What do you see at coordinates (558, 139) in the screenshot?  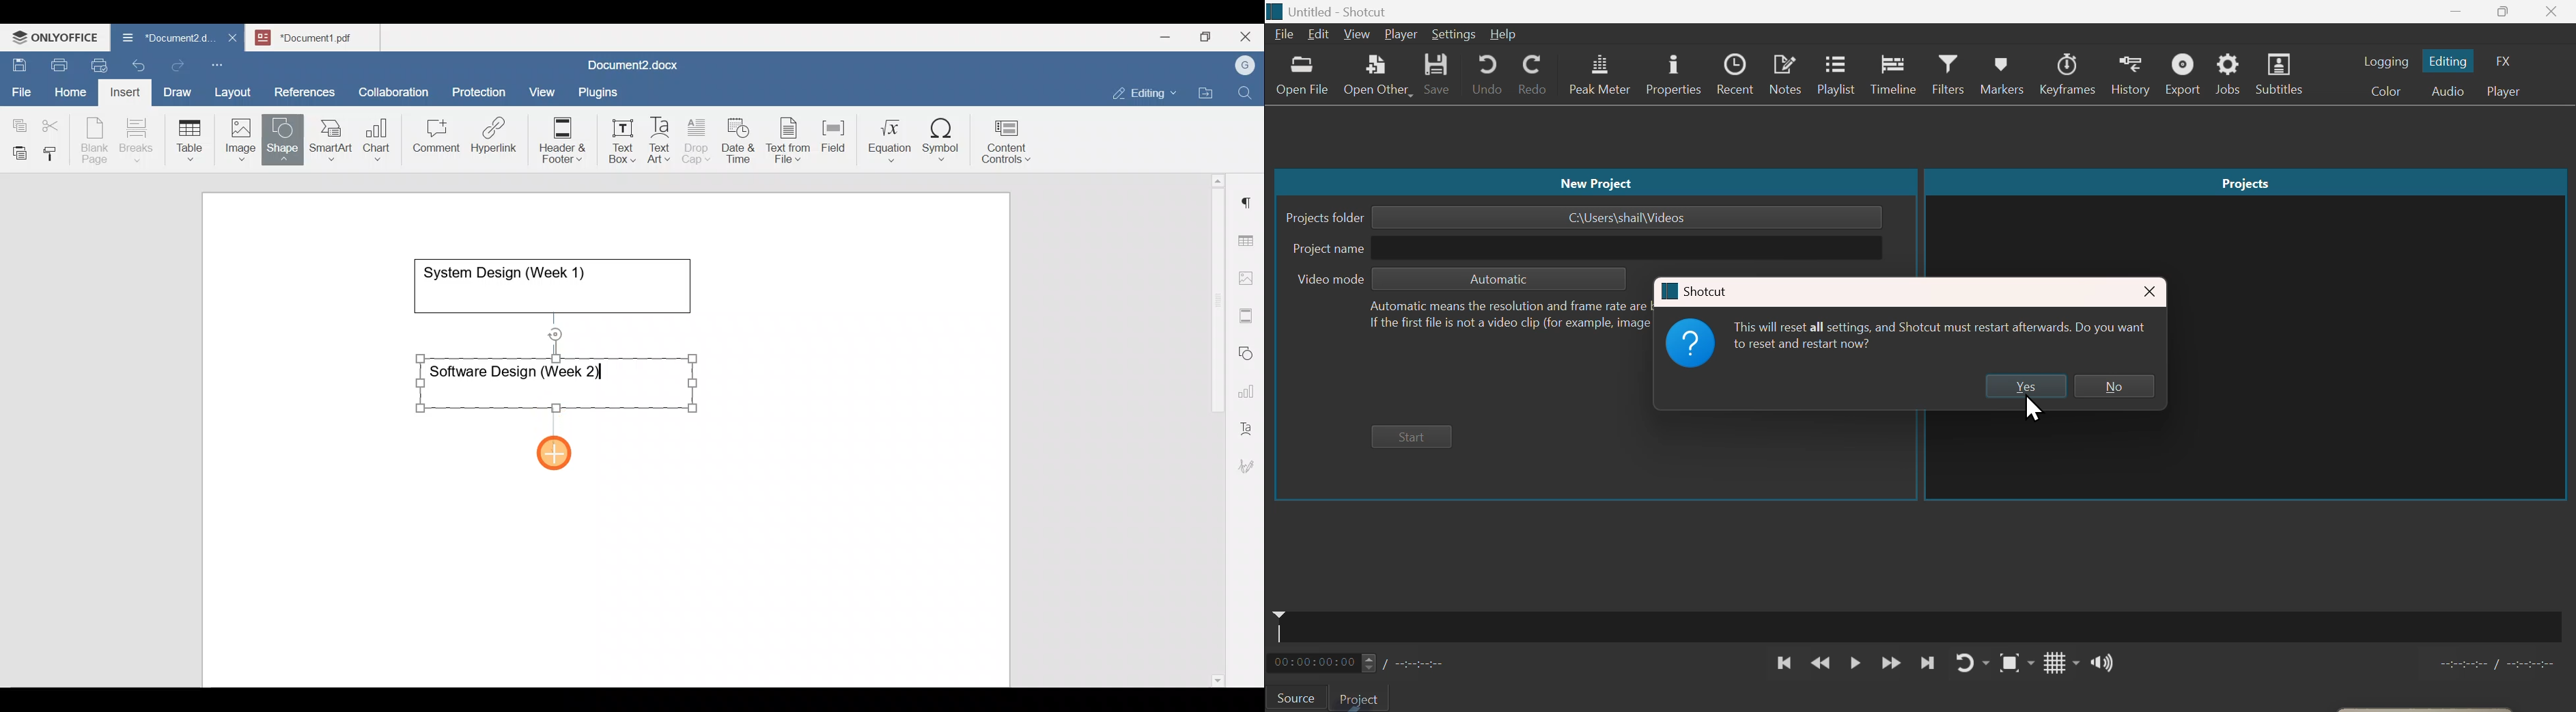 I see `Header & footer` at bounding box center [558, 139].